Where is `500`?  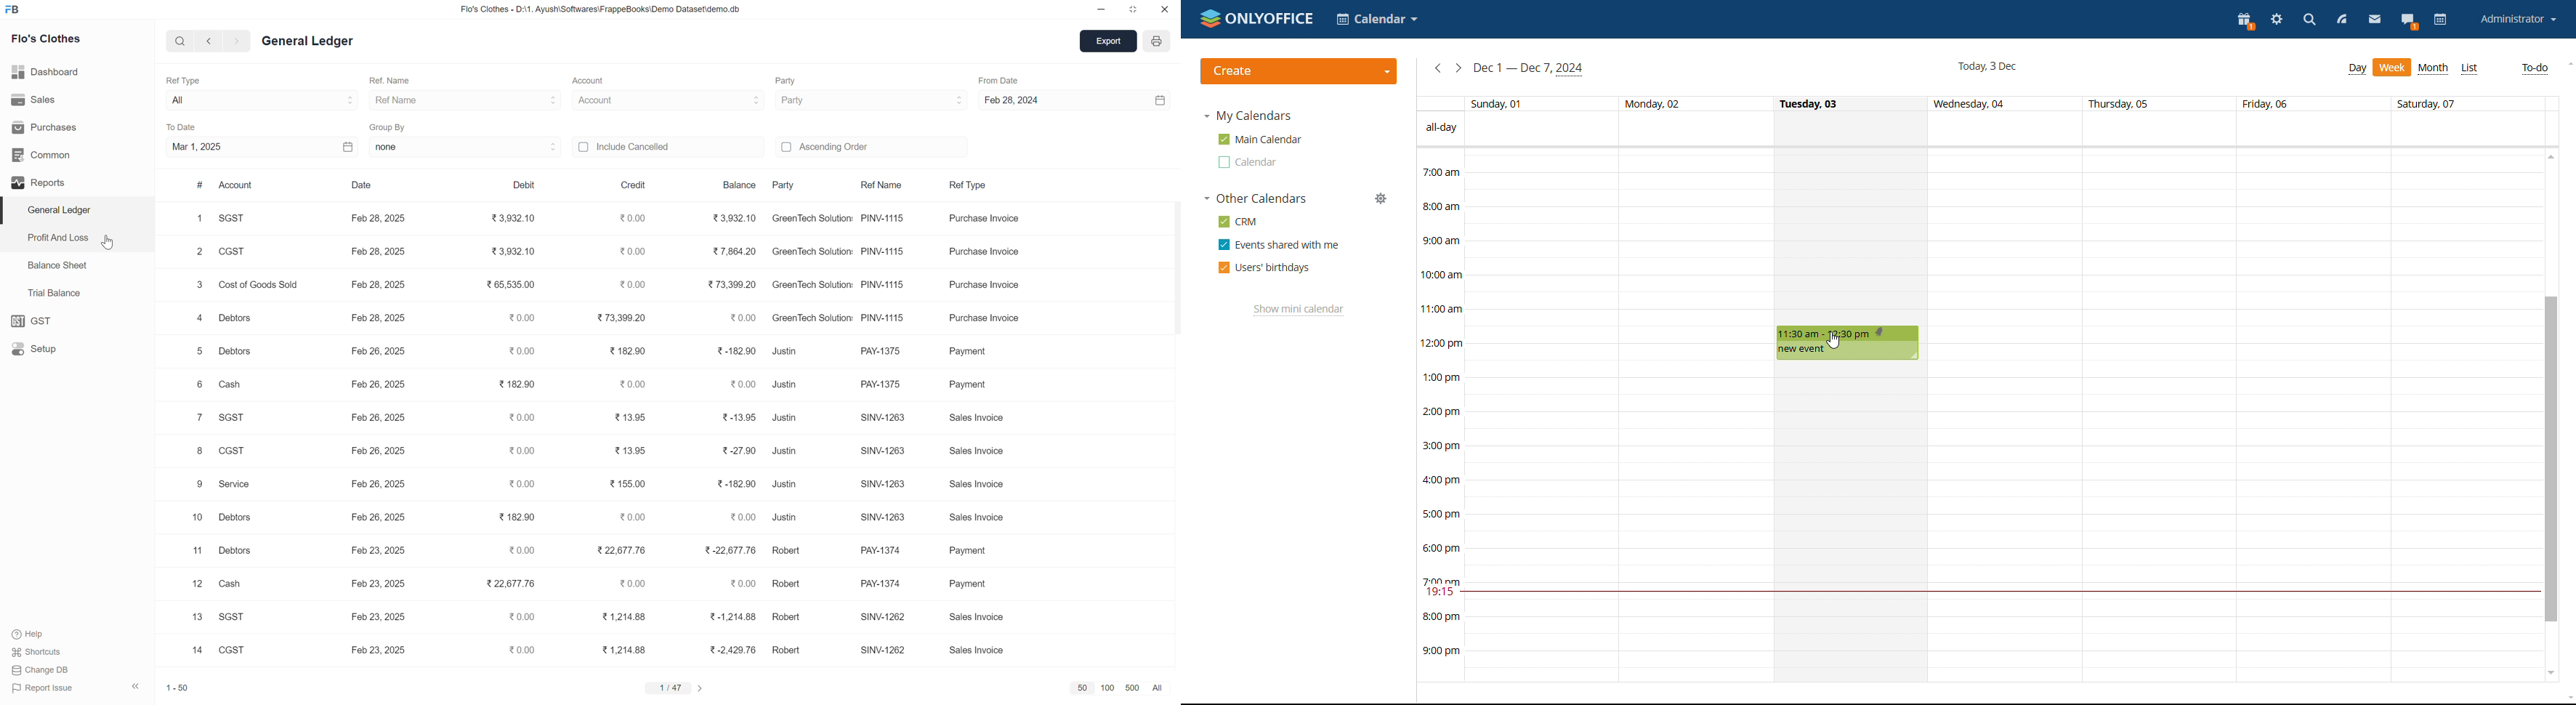
500 is located at coordinates (1132, 685).